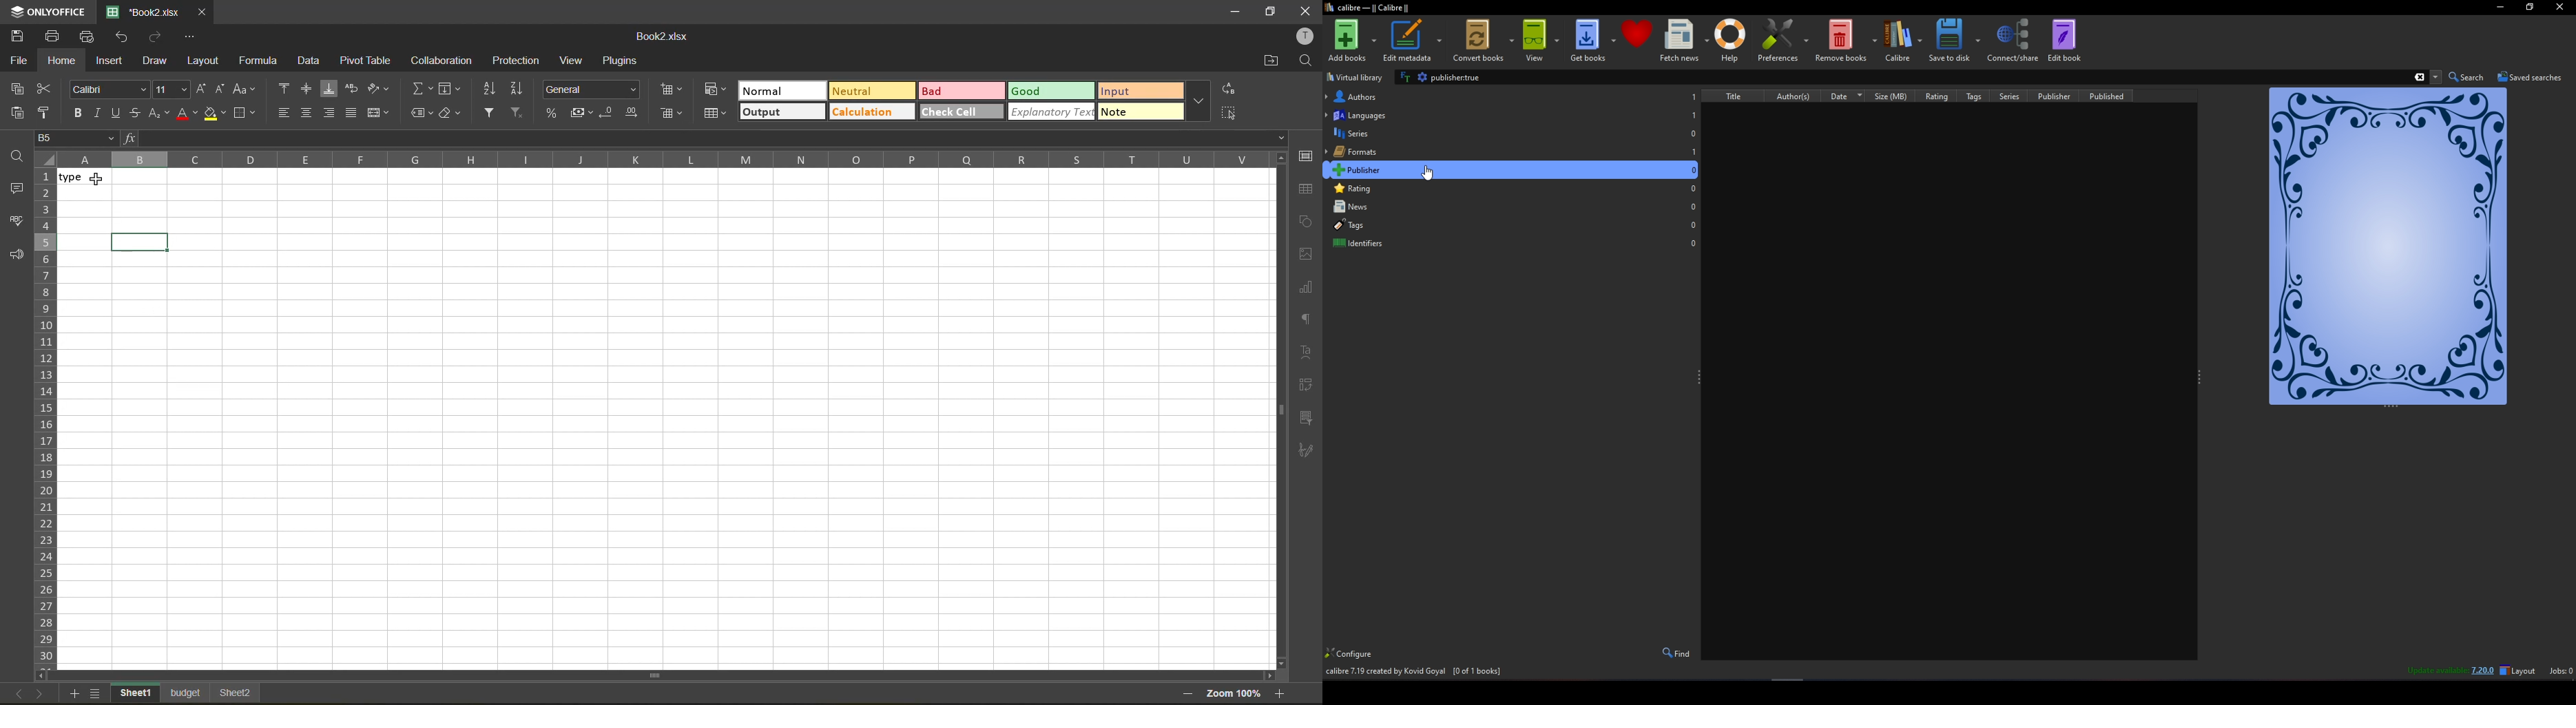 This screenshot has height=728, width=2576. I want to click on plugins, so click(624, 61).